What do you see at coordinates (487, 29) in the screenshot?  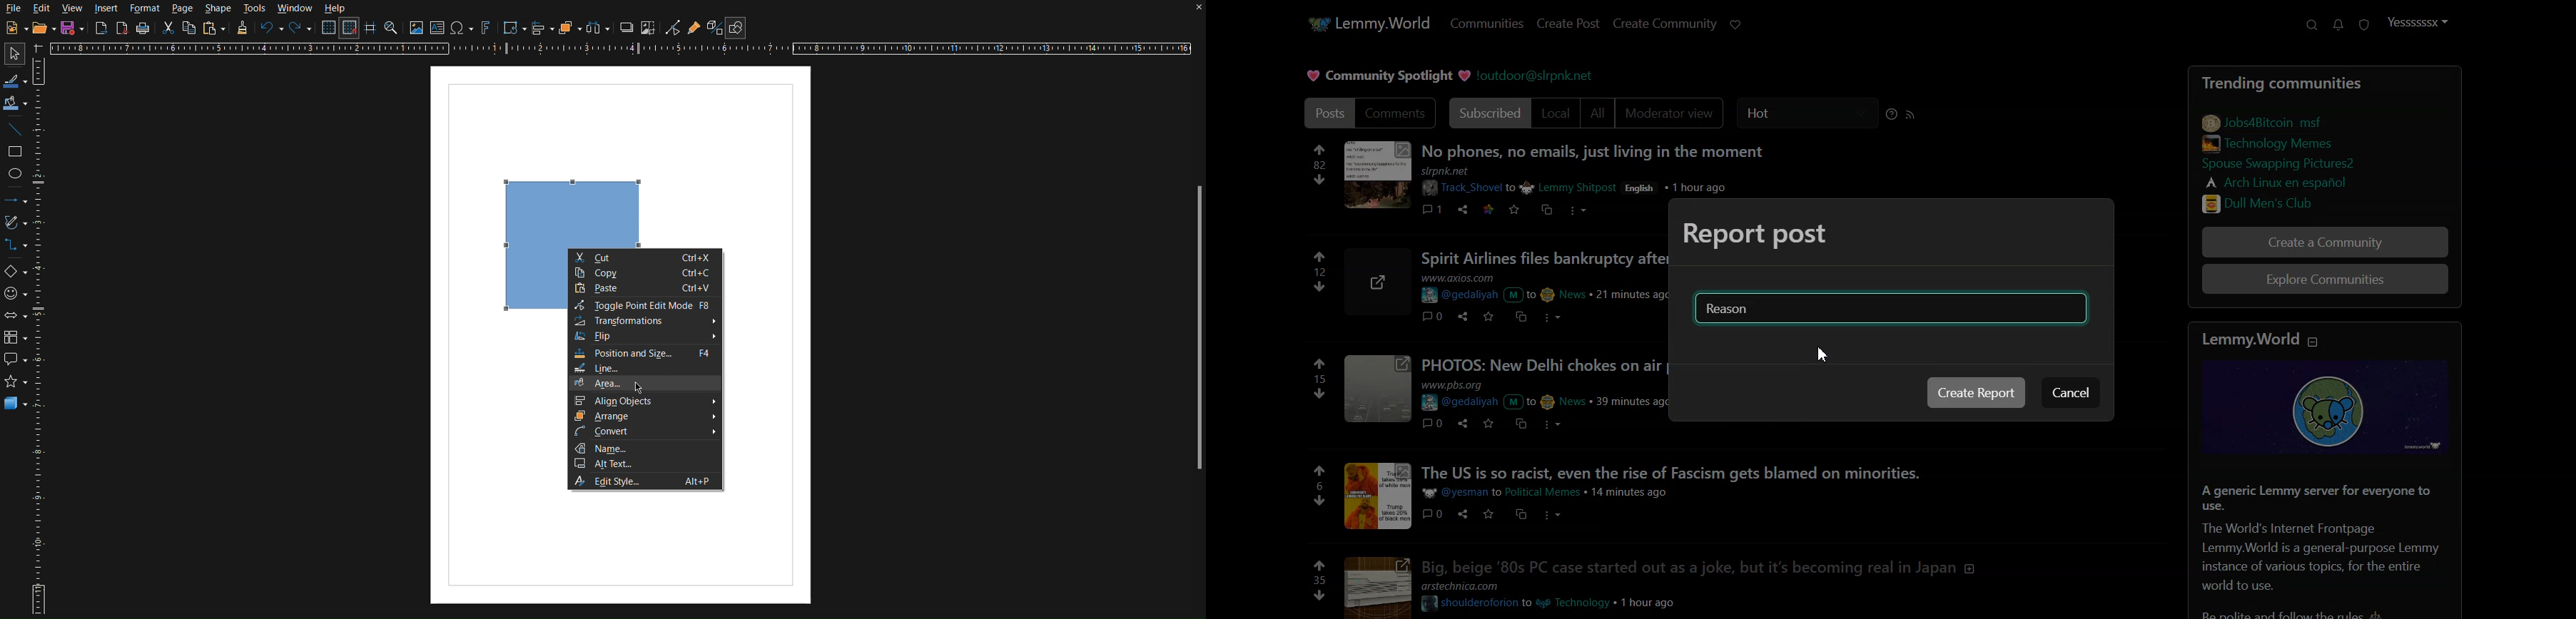 I see `Fontworks` at bounding box center [487, 29].